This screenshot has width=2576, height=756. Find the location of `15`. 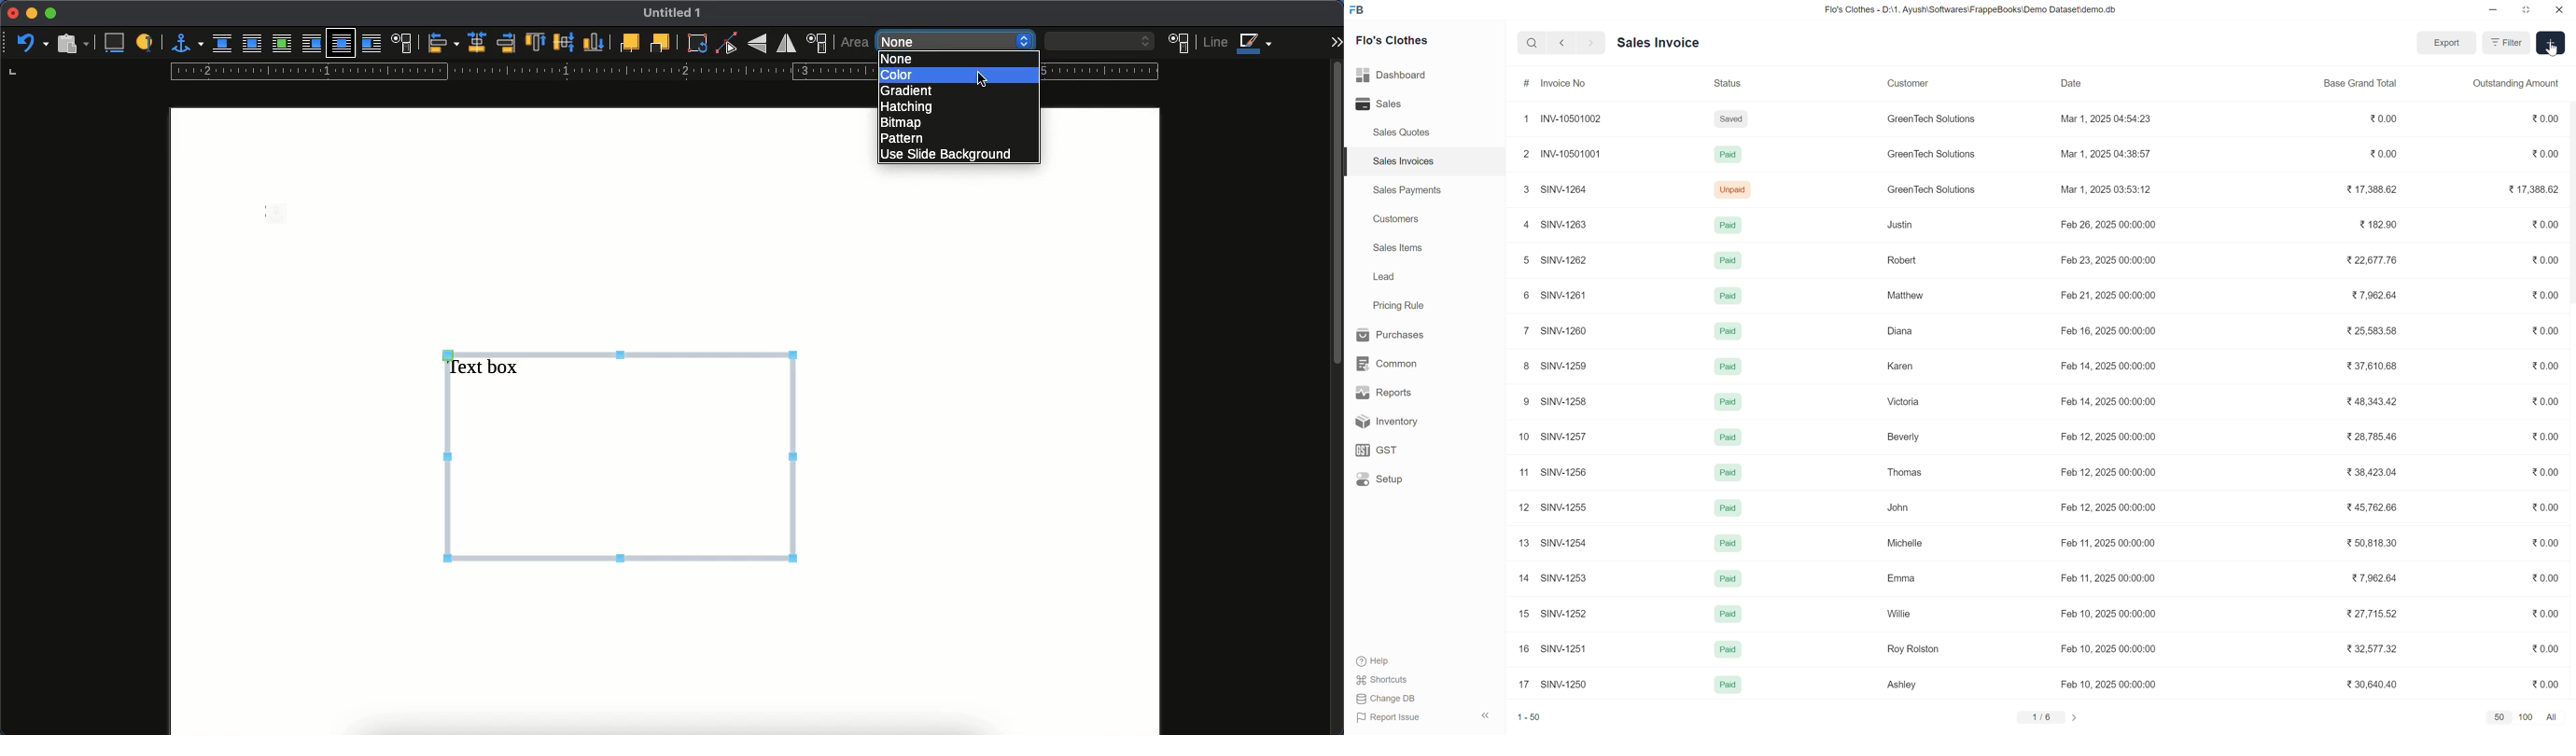

15 is located at coordinates (1522, 614).